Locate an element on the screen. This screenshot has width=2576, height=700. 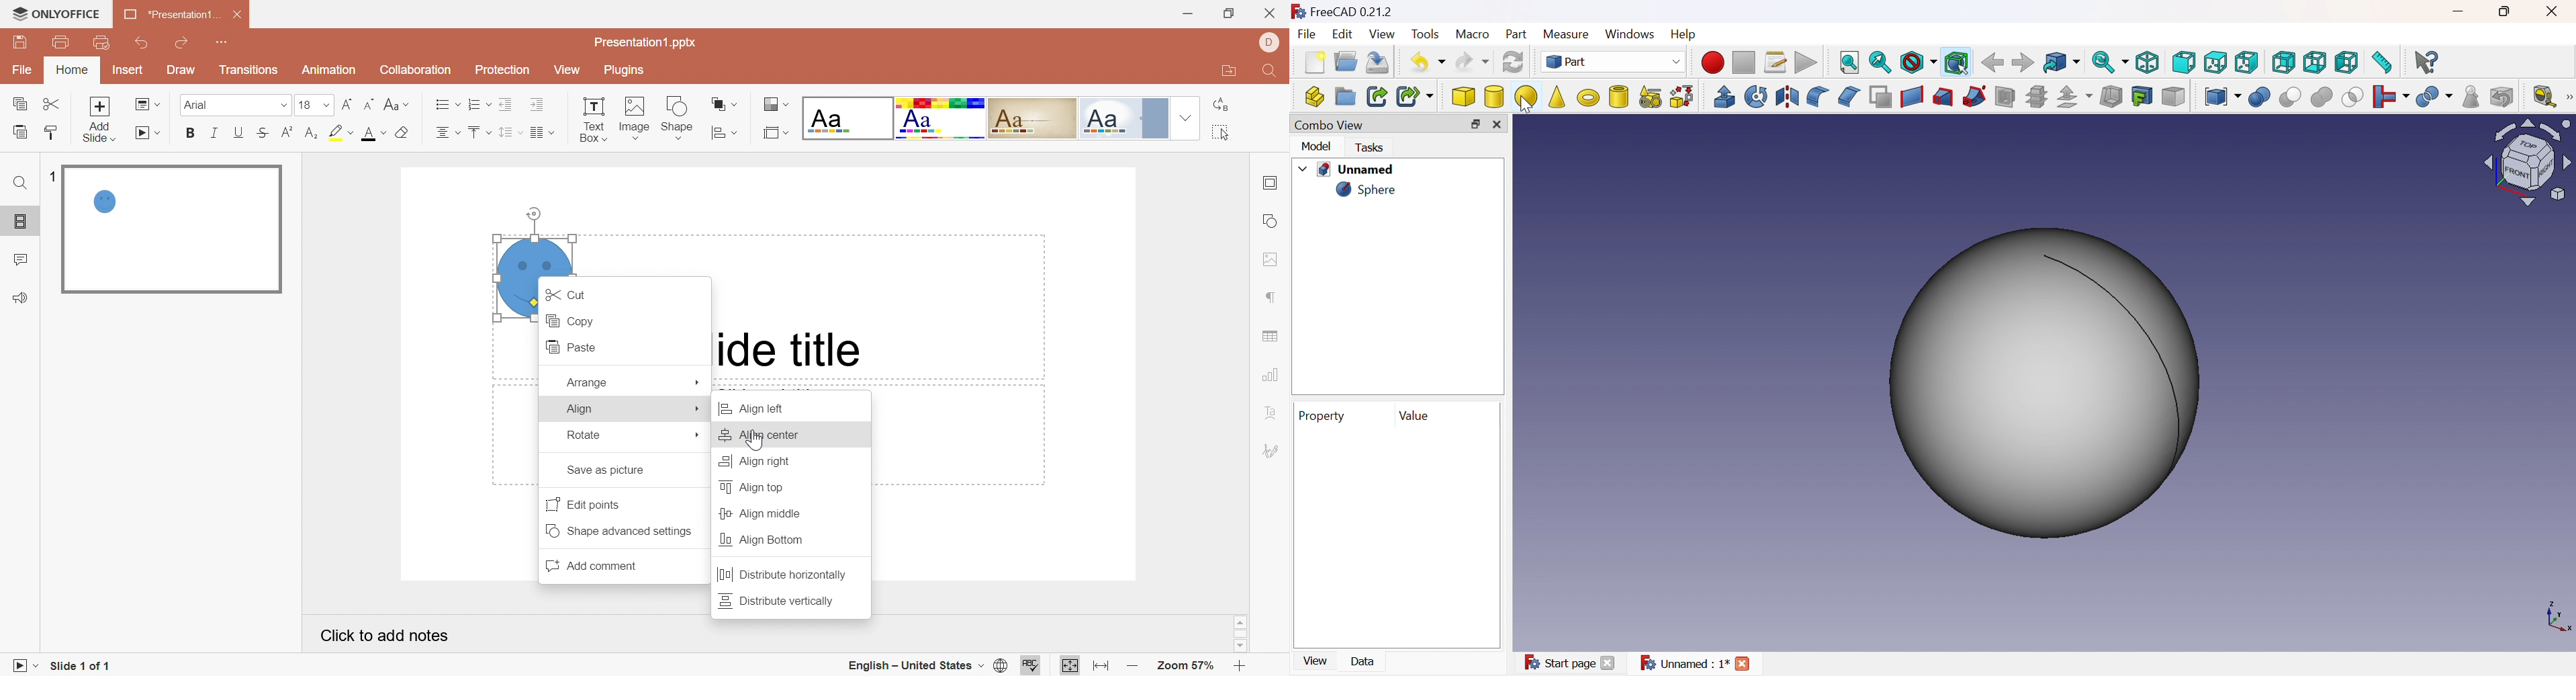
1 is located at coordinates (52, 174).